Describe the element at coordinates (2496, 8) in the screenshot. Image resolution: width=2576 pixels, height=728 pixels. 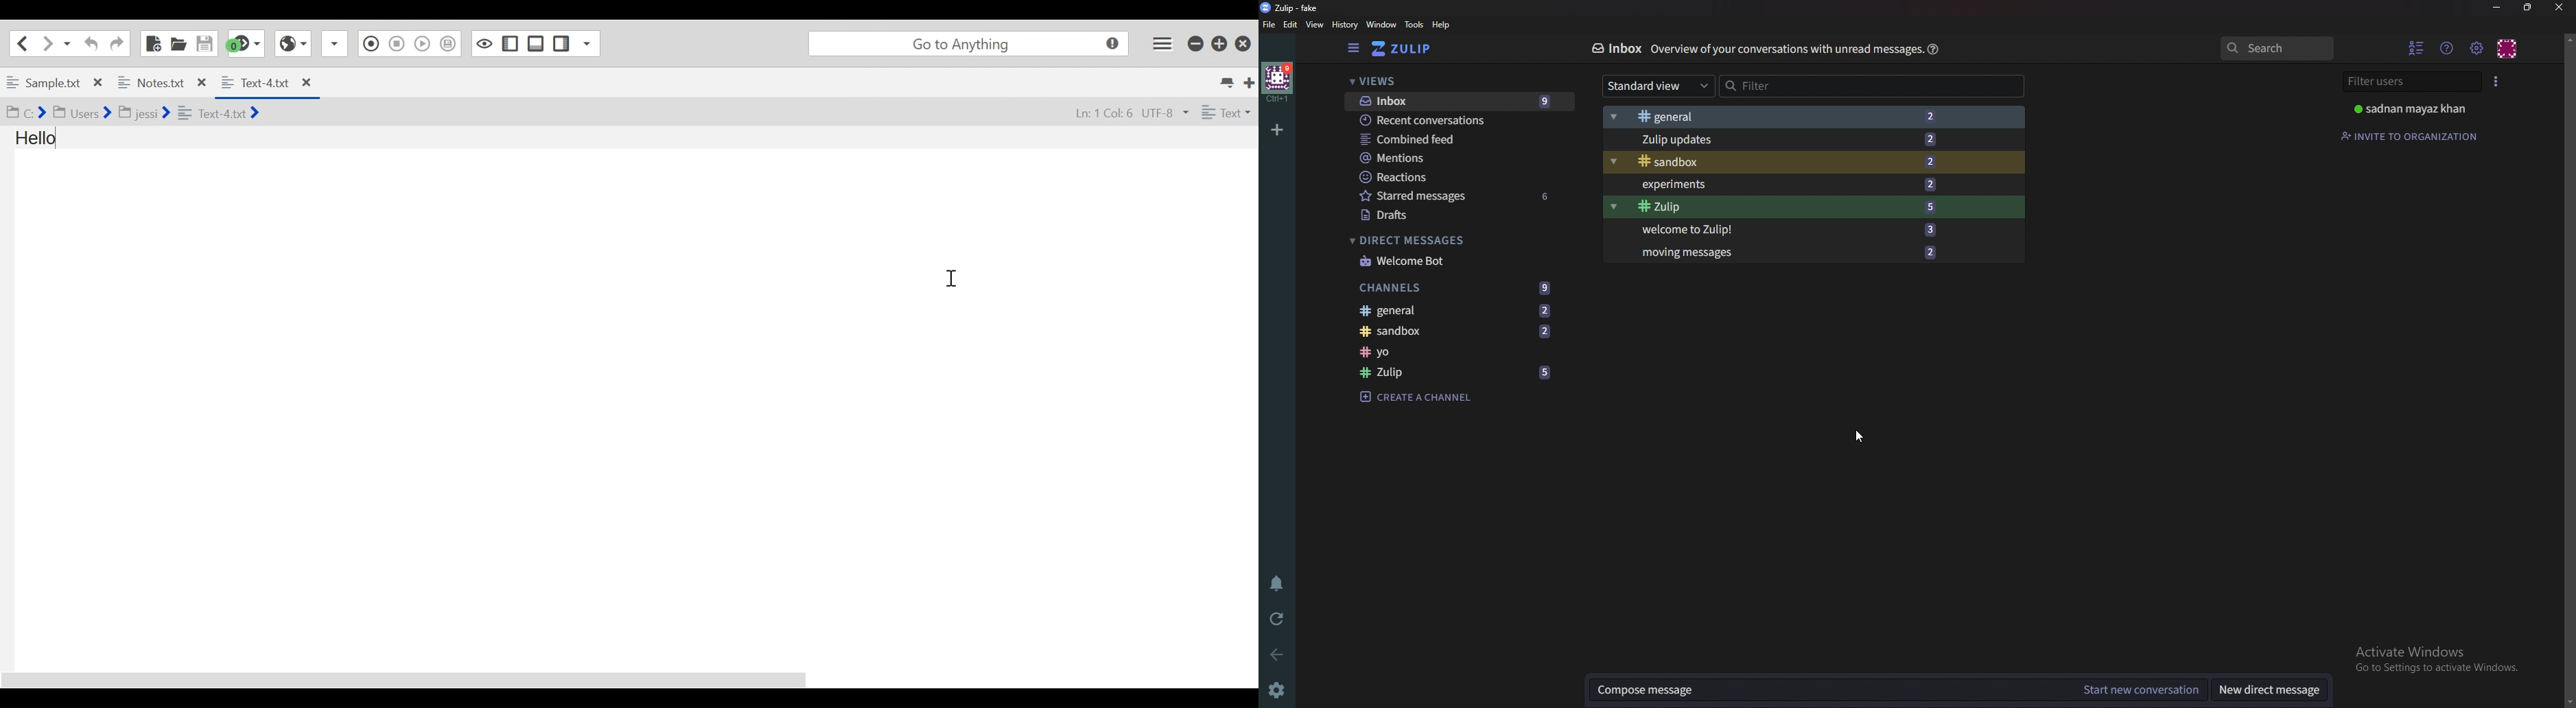
I see `minimize` at that location.